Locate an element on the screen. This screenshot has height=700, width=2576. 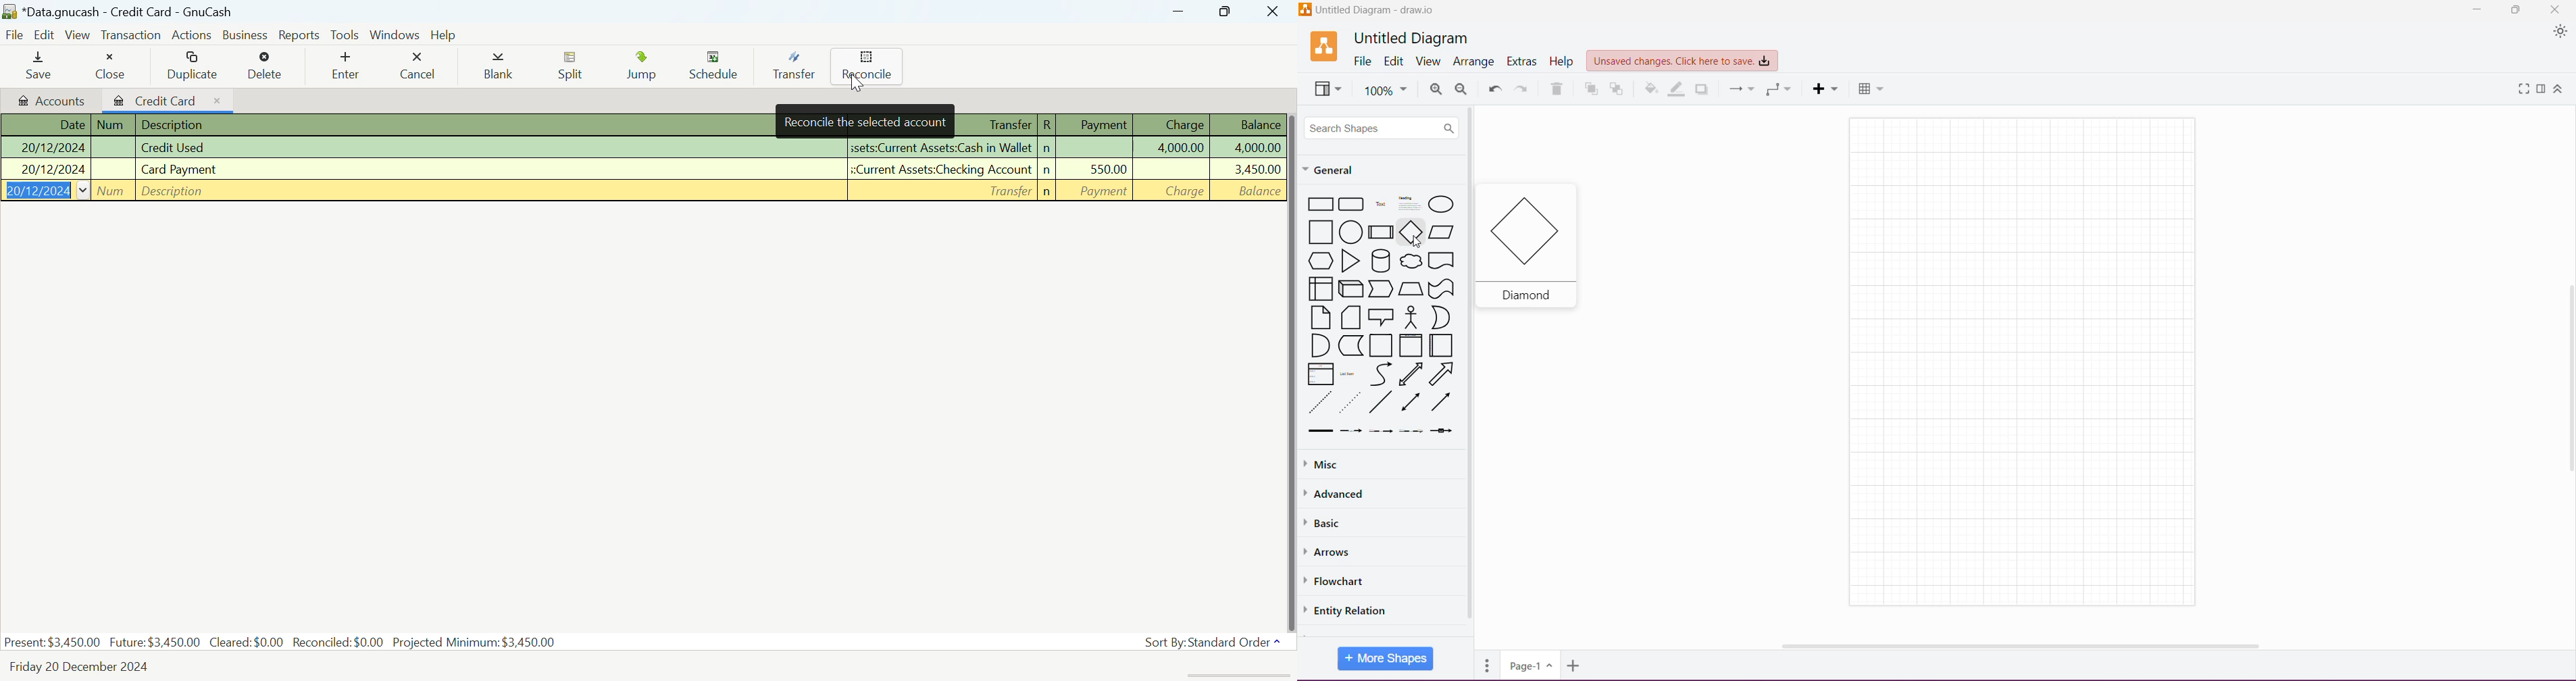
Unsaved Changes. Click here to save is located at coordinates (1682, 61).